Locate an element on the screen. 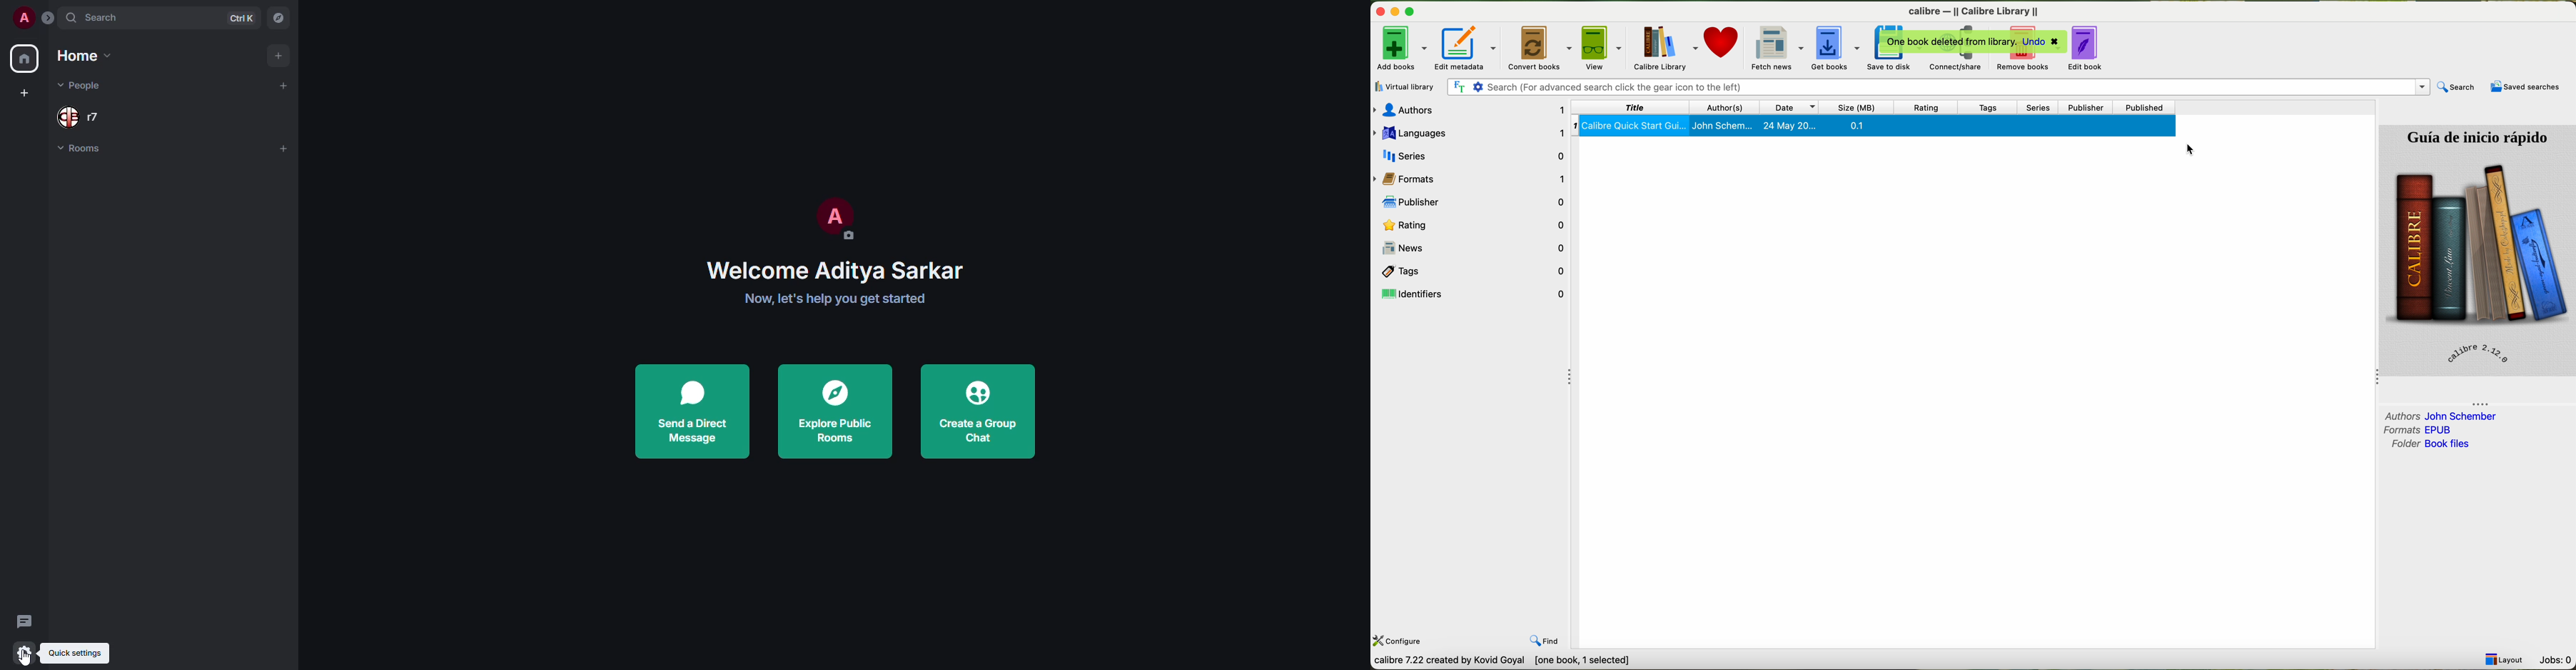 Image resolution: width=2576 pixels, height=672 pixels. calibre by David Goyal is located at coordinates (1498, 661).